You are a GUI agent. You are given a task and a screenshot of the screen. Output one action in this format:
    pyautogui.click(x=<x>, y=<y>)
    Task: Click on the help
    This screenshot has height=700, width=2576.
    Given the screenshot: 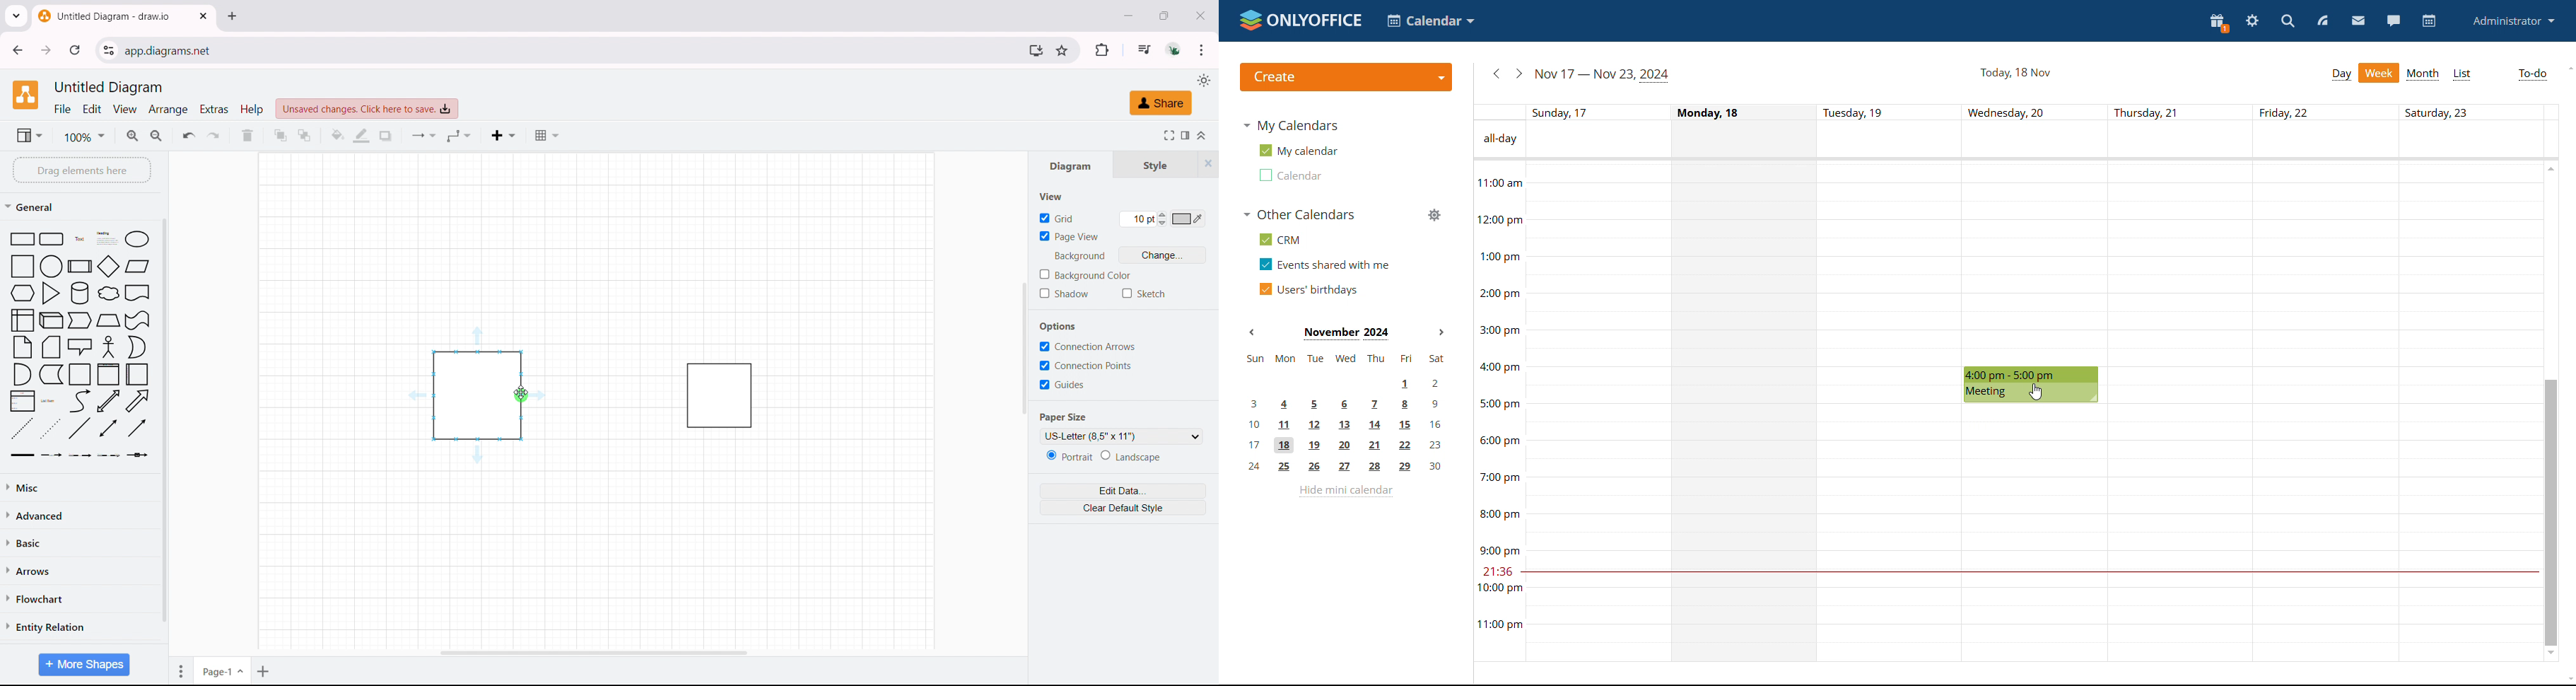 What is the action you would take?
    pyautogui.click(x=251, y=109)
    